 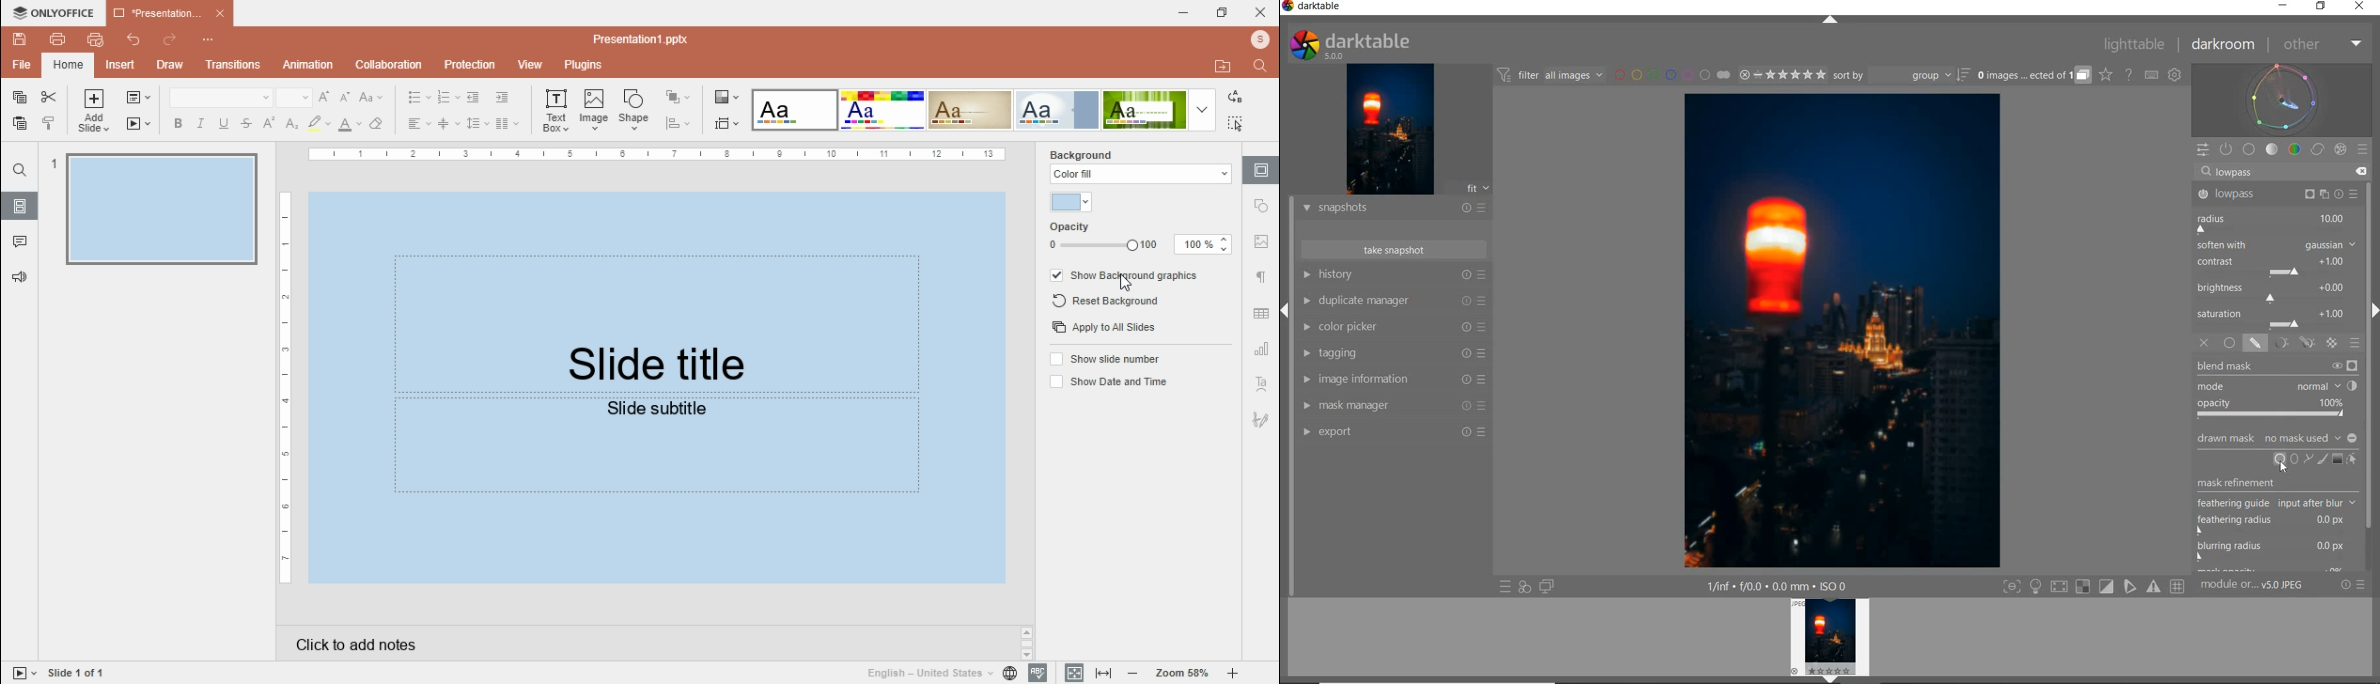 I want to click on fill color, so click(x=1065, y=201).